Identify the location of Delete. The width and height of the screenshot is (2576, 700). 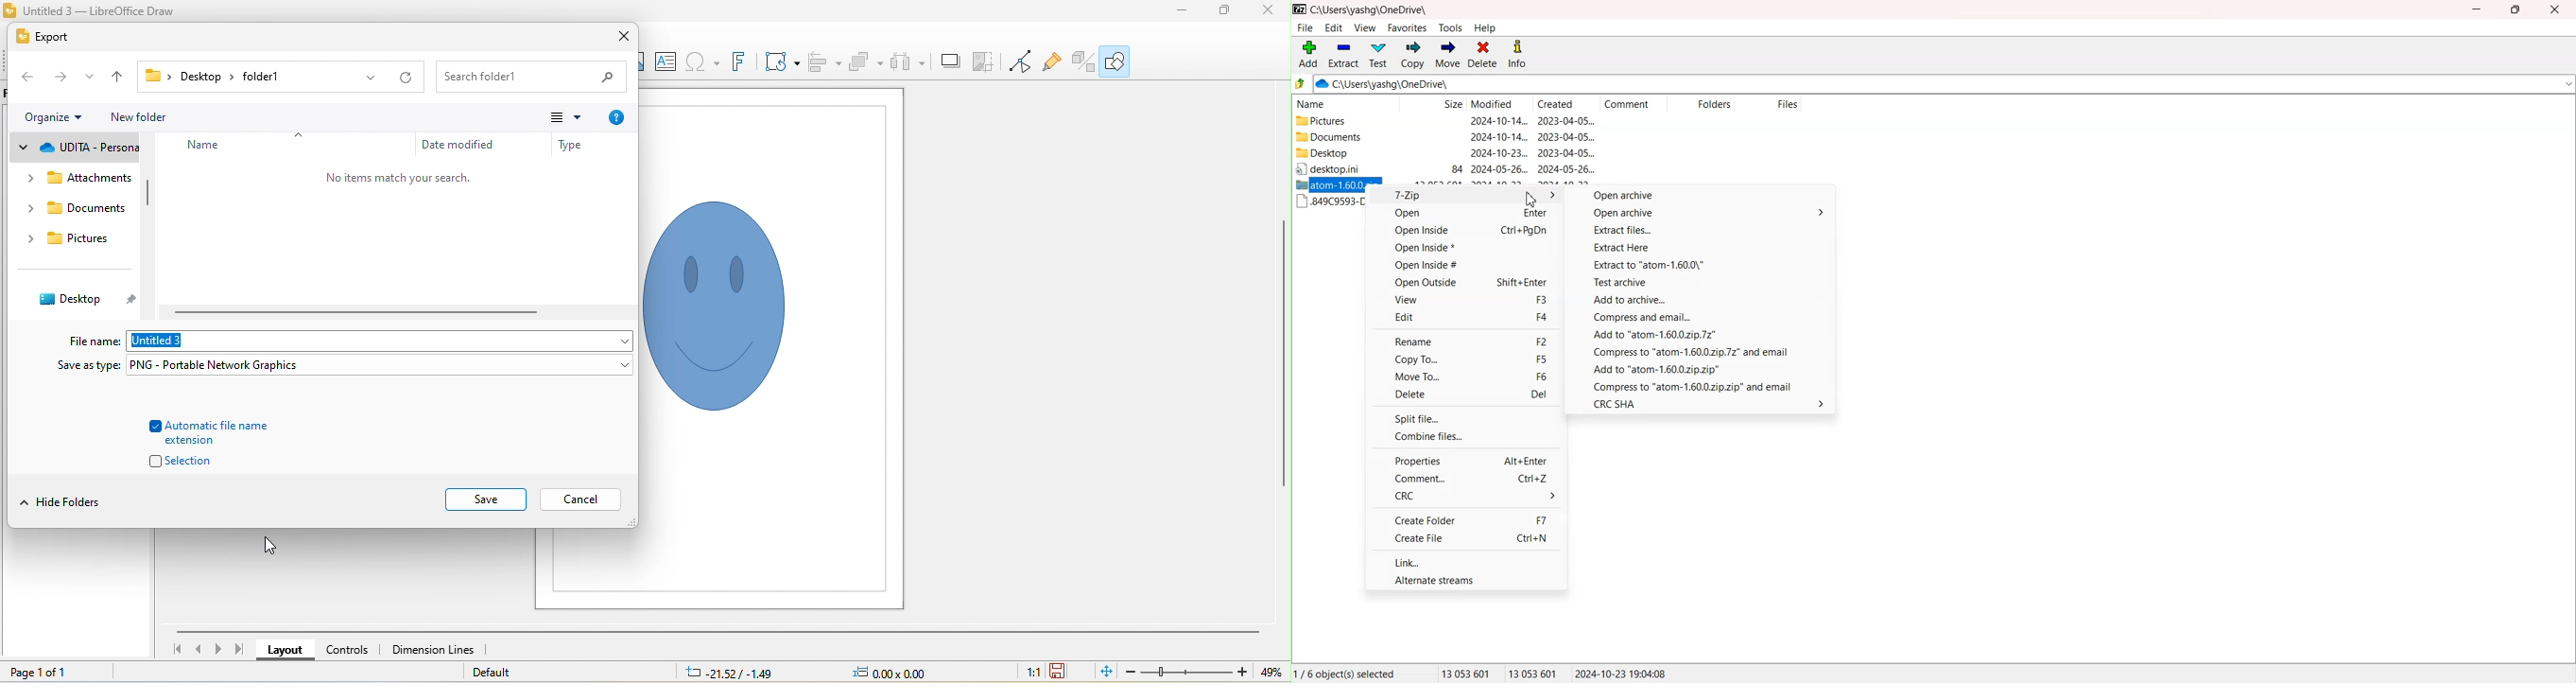
(1465, 394).